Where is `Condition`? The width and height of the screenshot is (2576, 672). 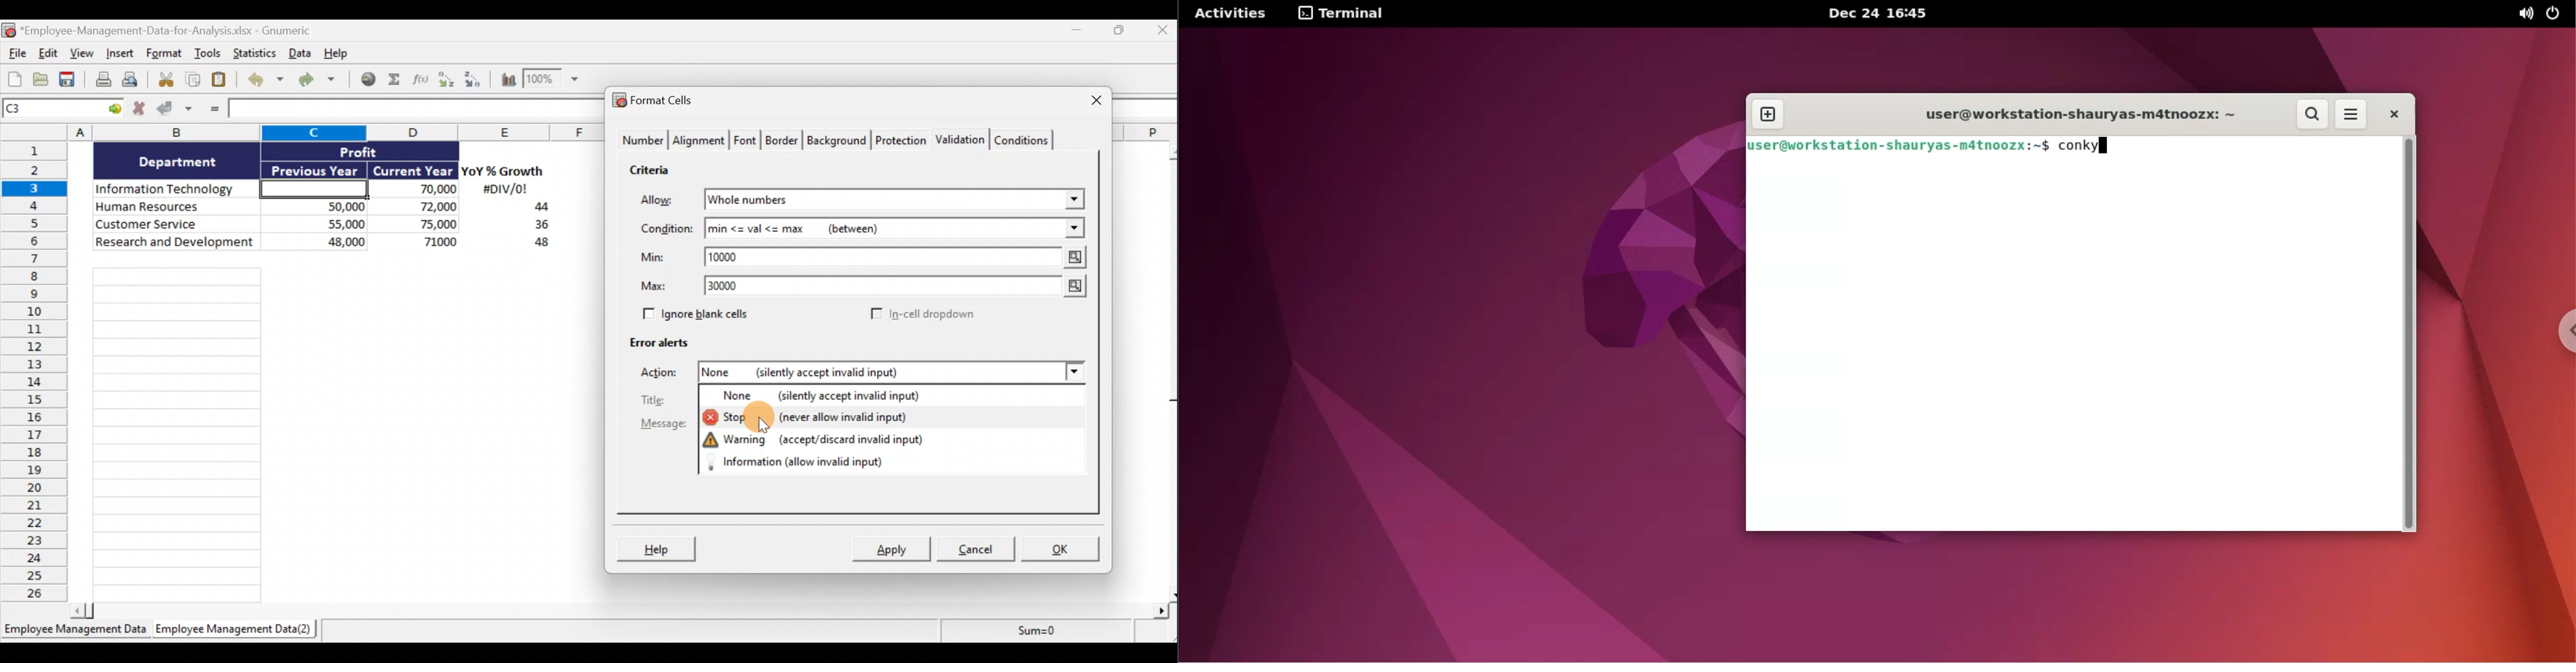
Condition is located at coordinates (666, 229).